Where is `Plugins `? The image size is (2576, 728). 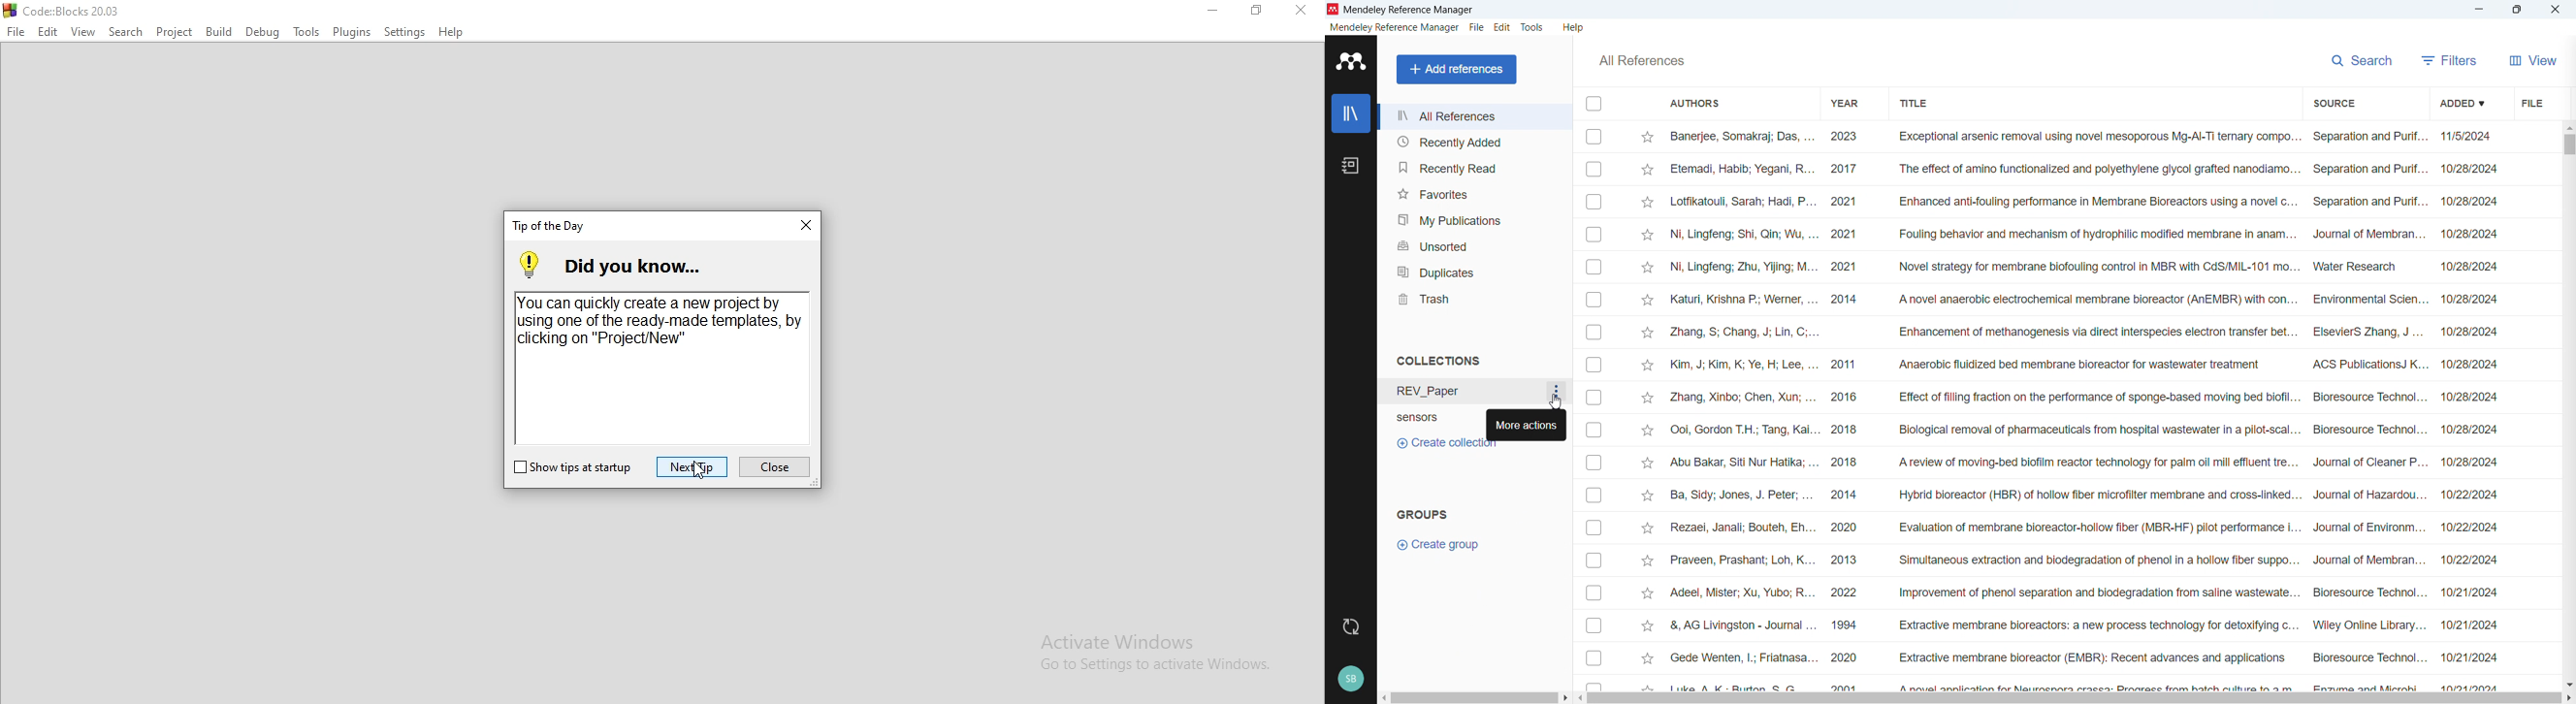 Plugins  is located at coordinates (173, 32).